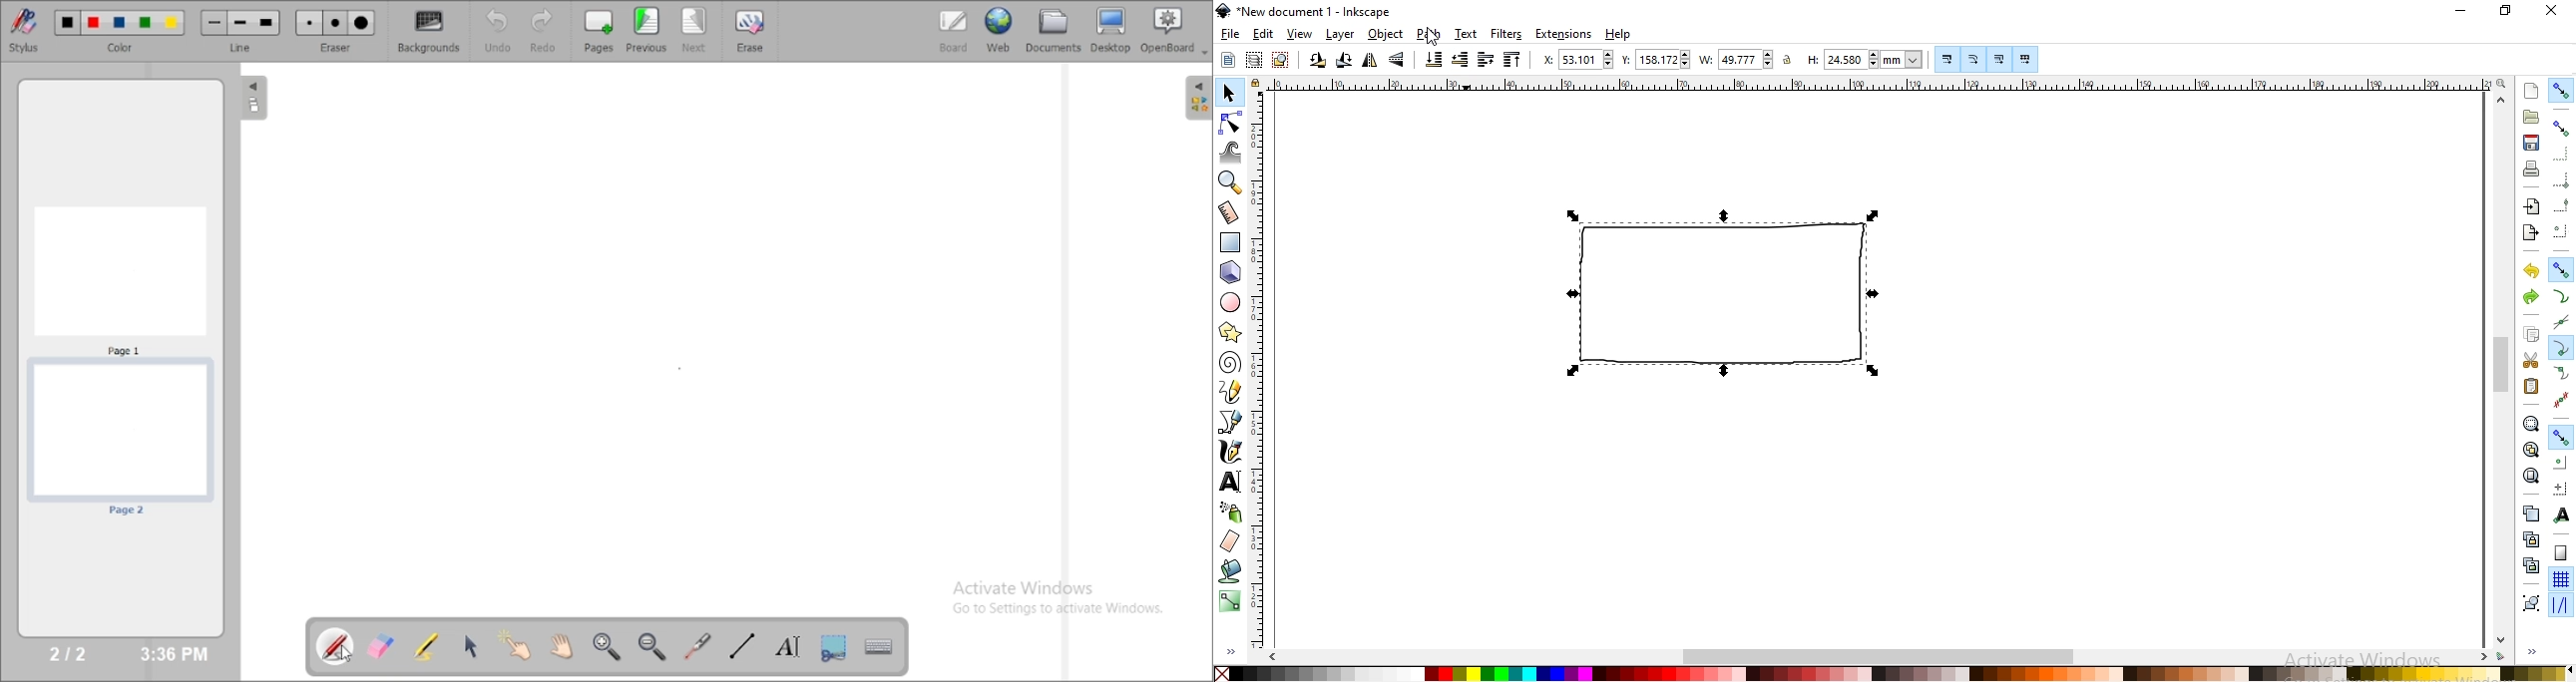 The image size is (2576, 700). I want to click on export a document, so click(2529, 233).